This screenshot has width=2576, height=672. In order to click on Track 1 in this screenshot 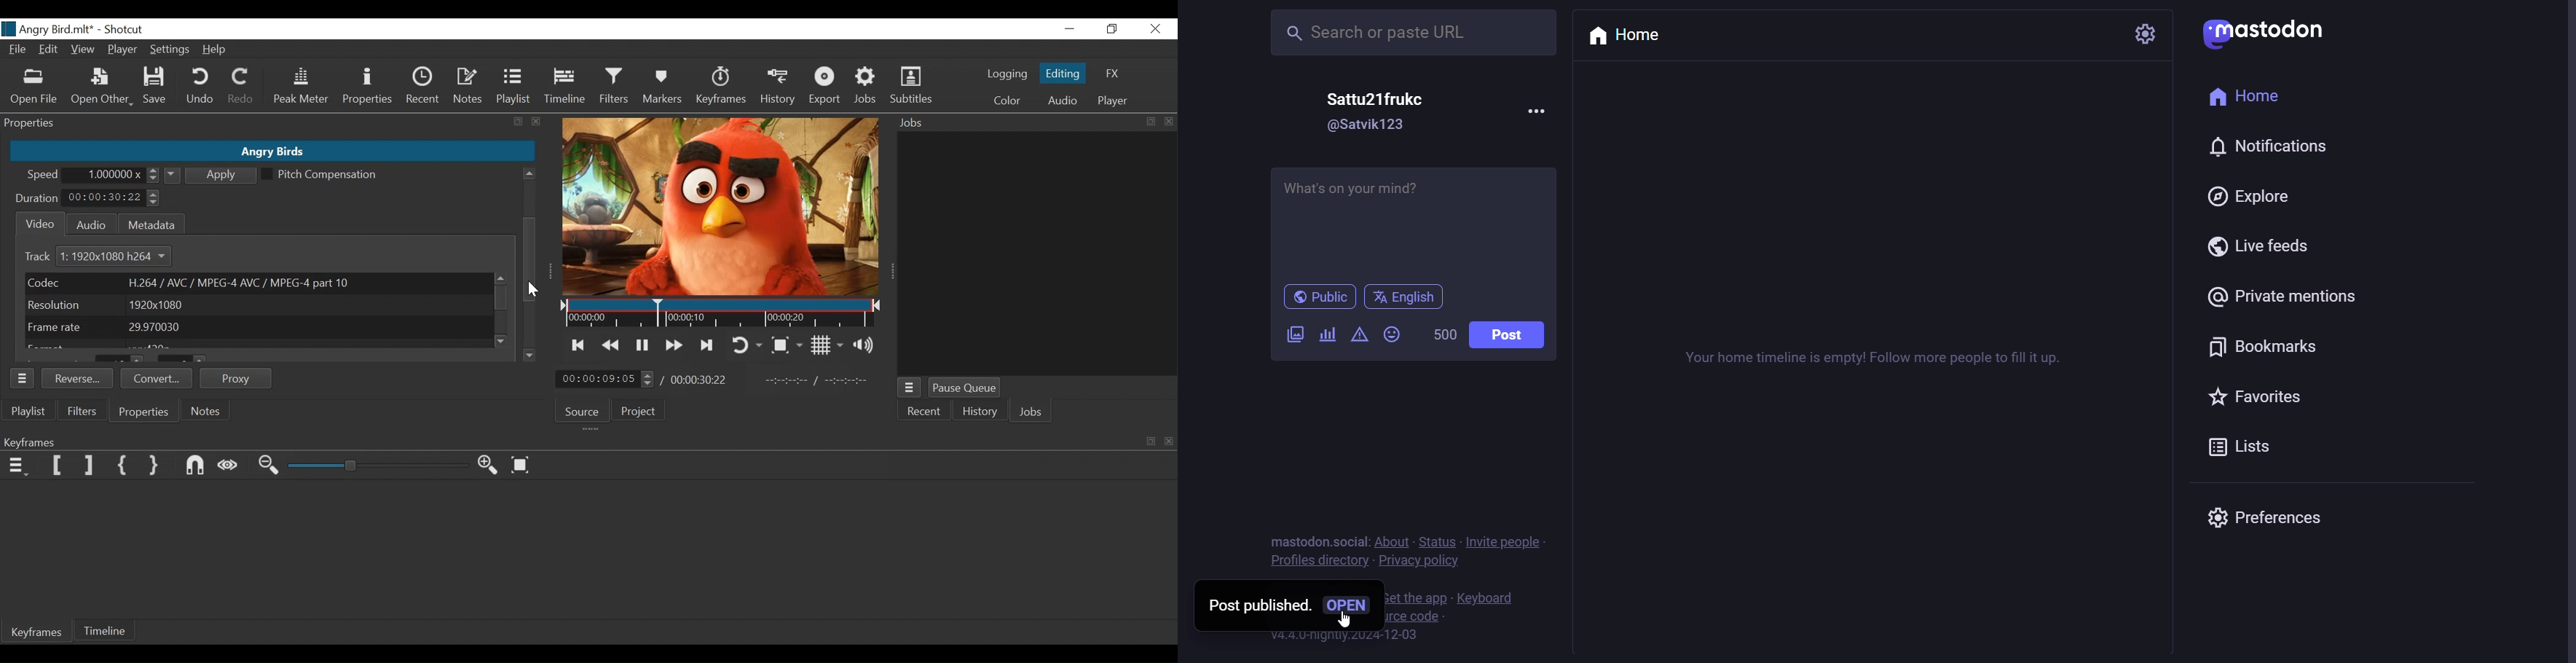, I will do `click(45, 257)`.